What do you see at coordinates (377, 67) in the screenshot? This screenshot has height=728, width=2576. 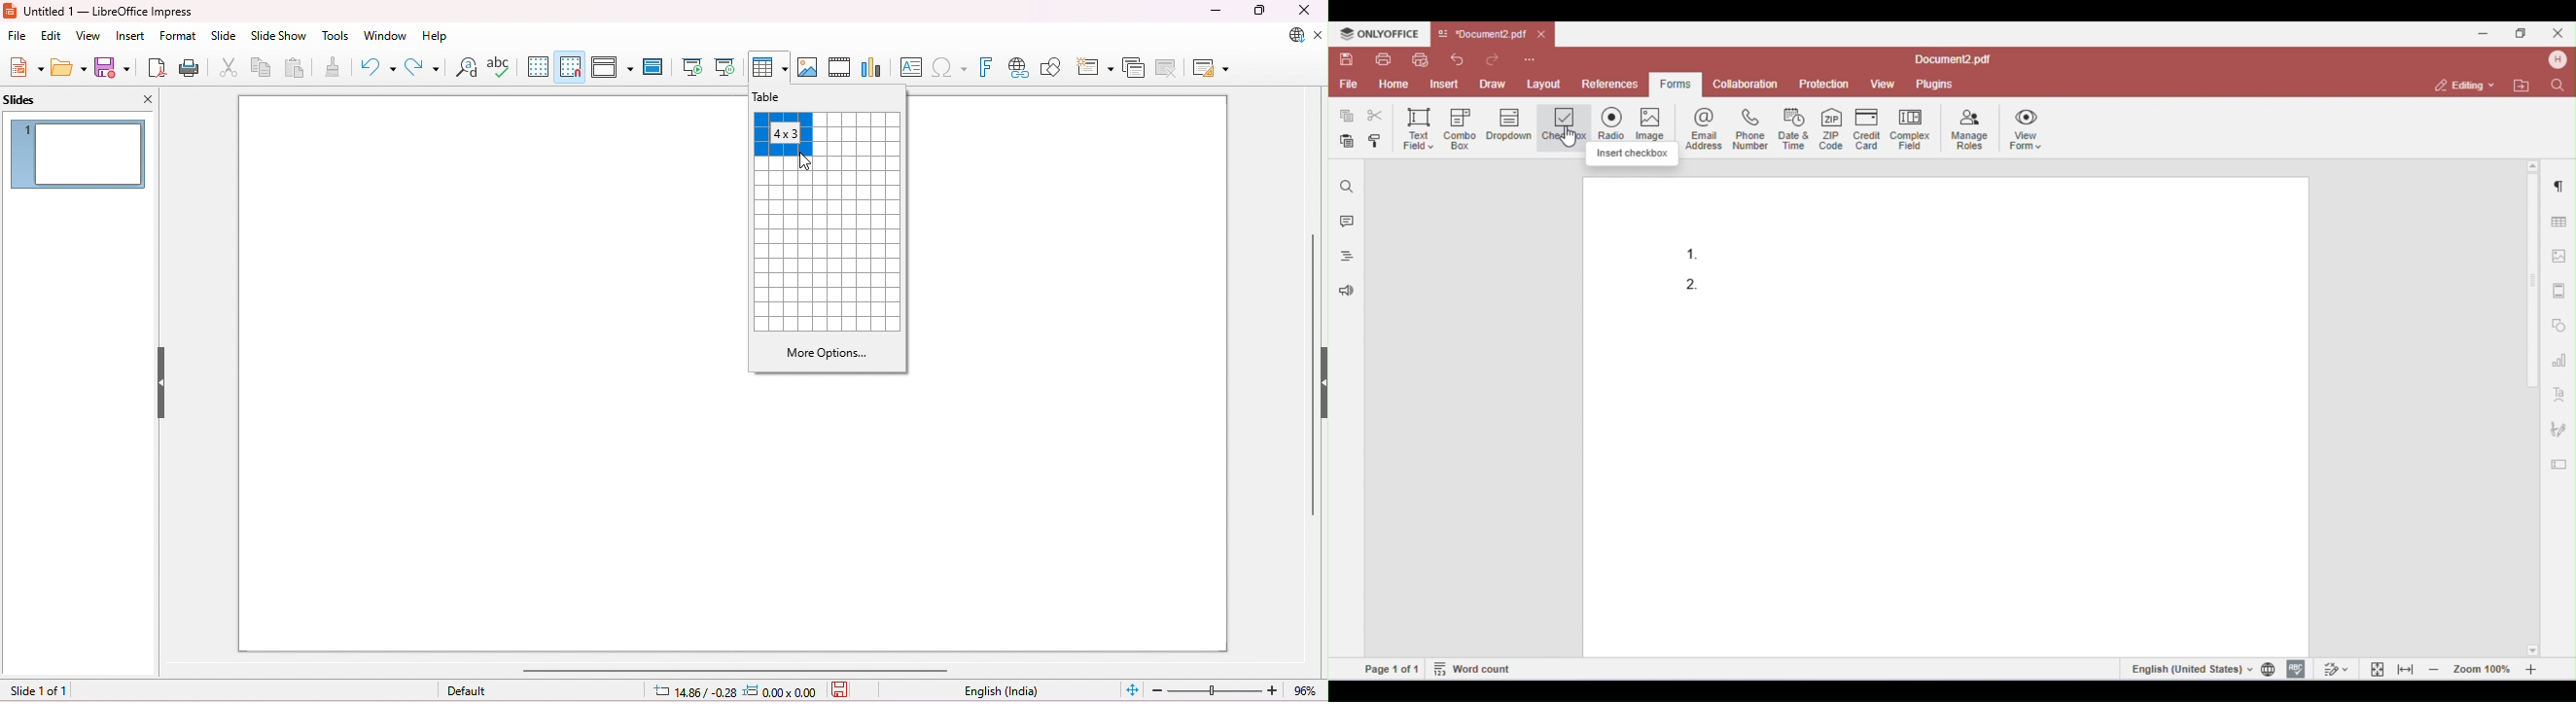 I see `undo` at bounding box center [377, 67].